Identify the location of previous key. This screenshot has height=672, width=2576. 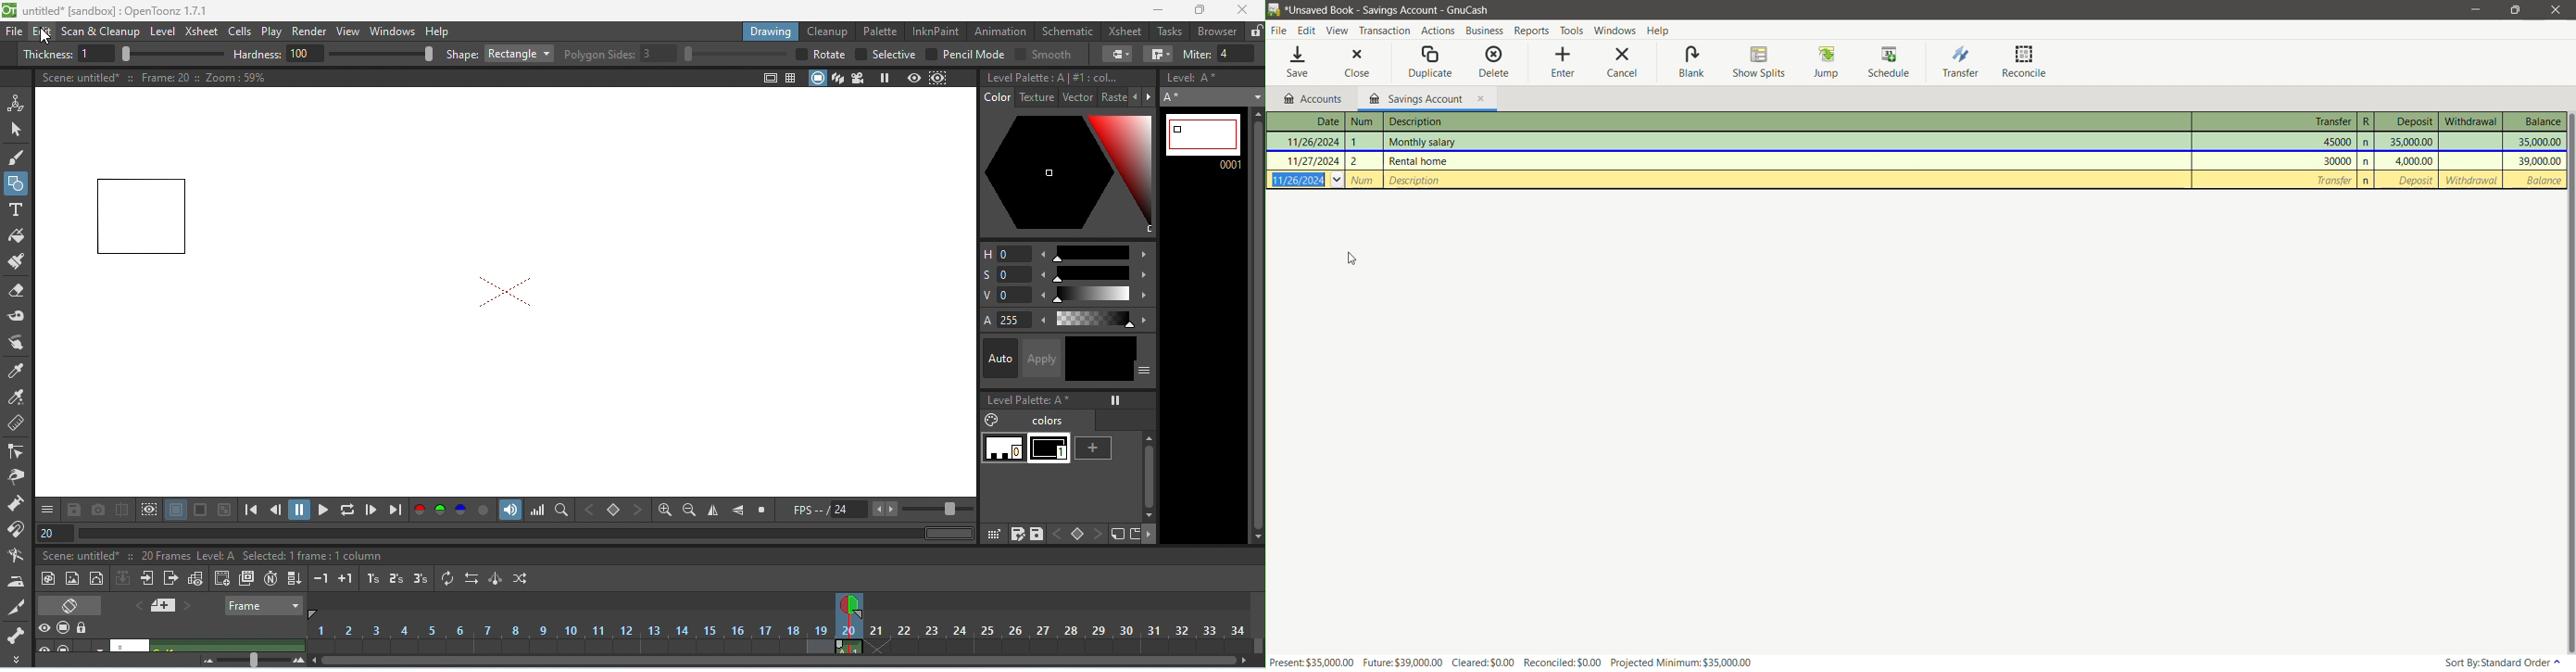
(587, 511).